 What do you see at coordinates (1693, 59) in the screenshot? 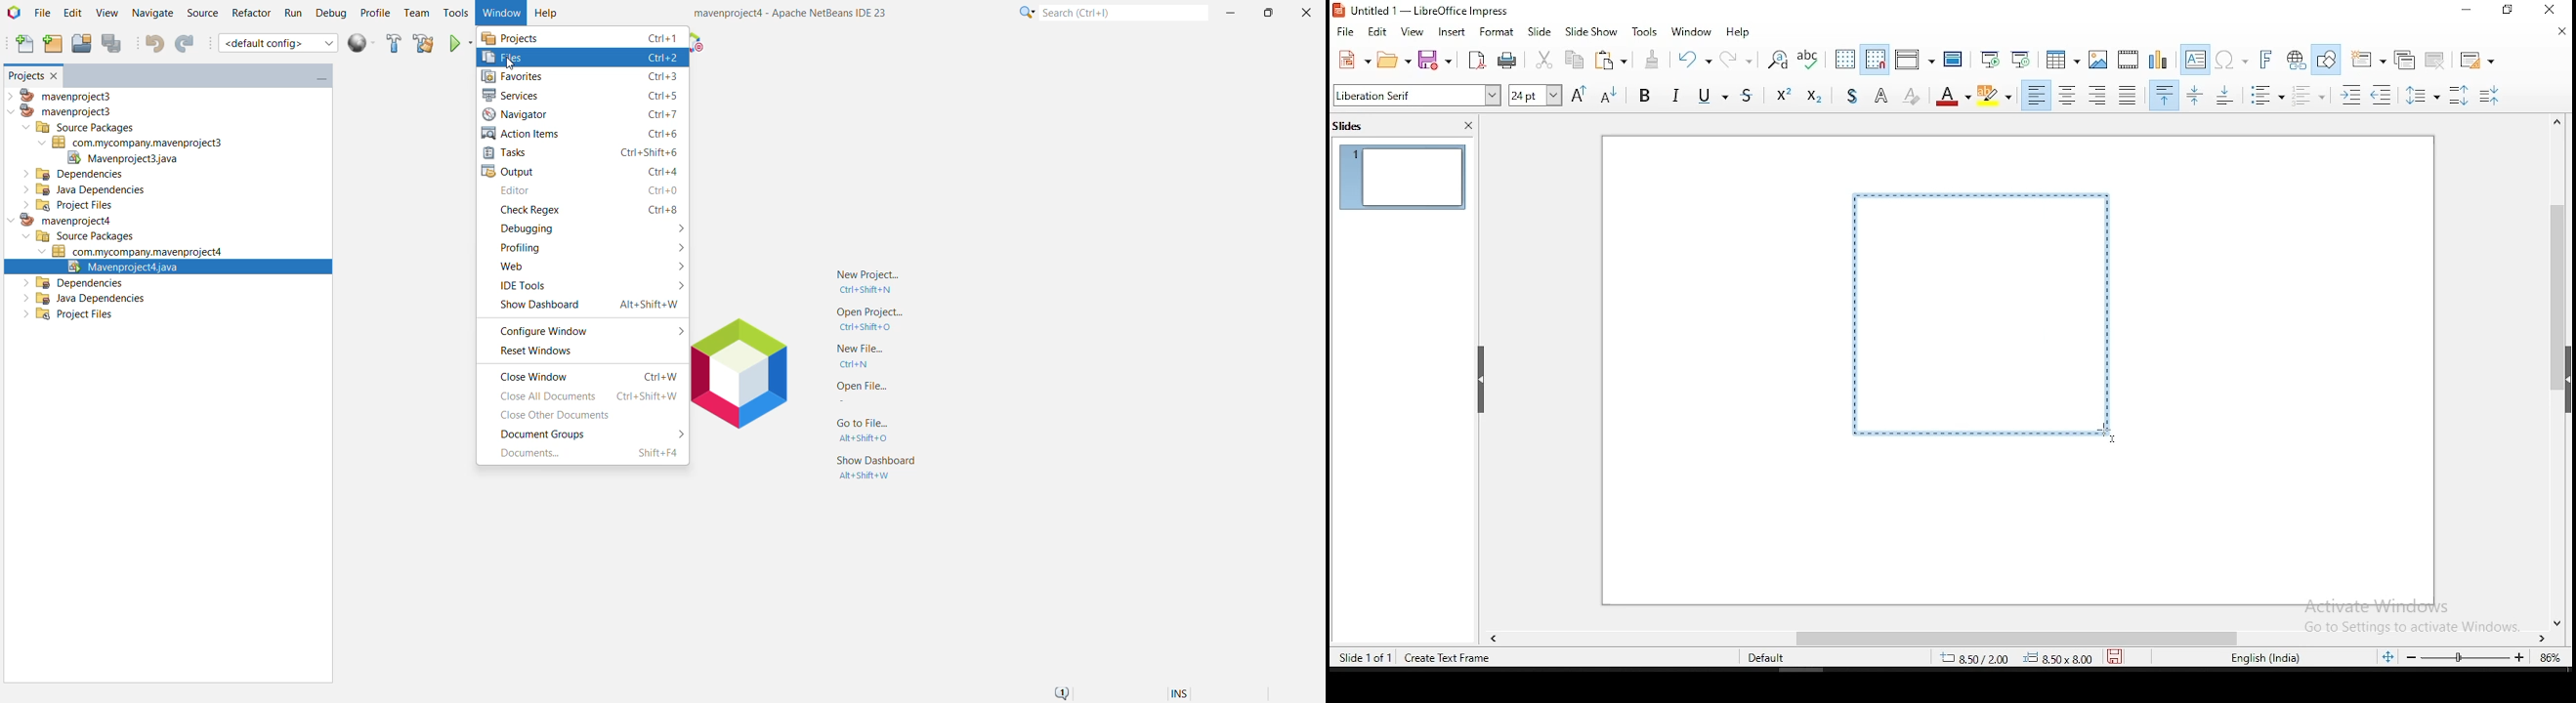
I see `undo` at bounding box center [1693, 59].